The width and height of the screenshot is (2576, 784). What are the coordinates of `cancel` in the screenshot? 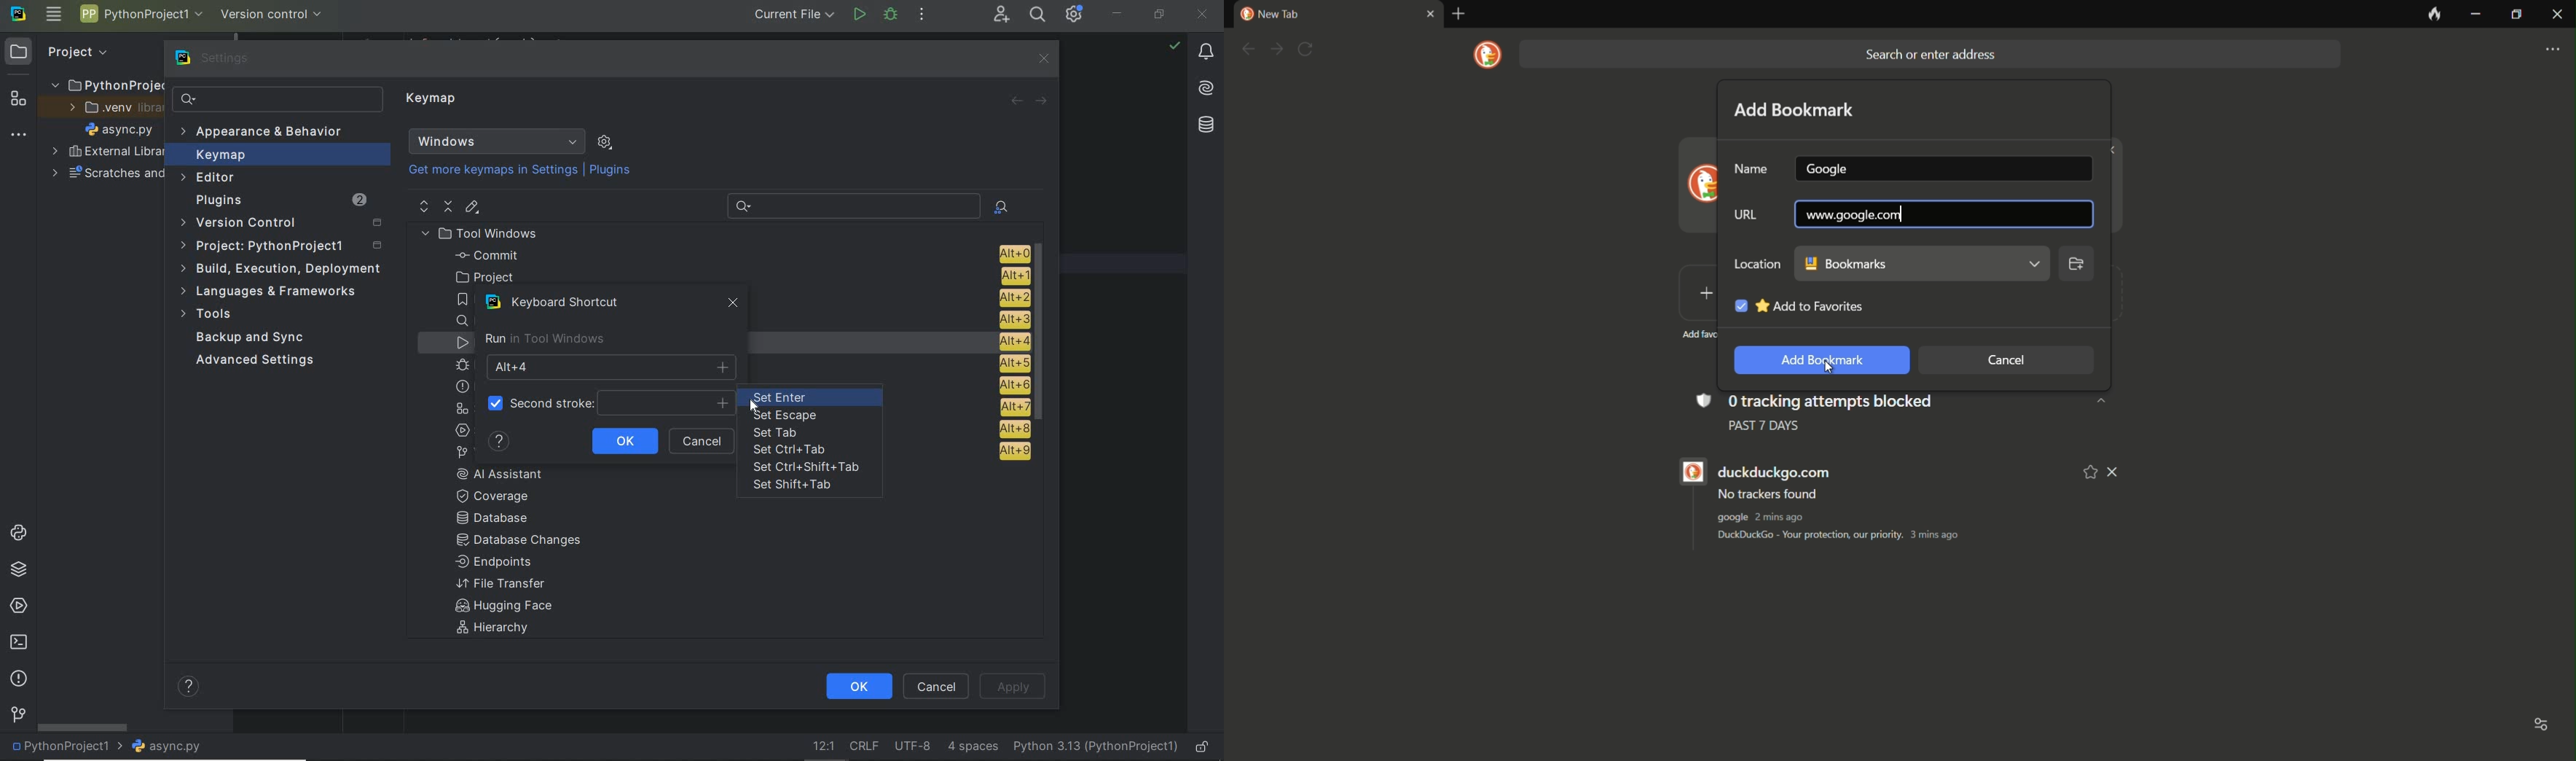 It's located at (704, 442).